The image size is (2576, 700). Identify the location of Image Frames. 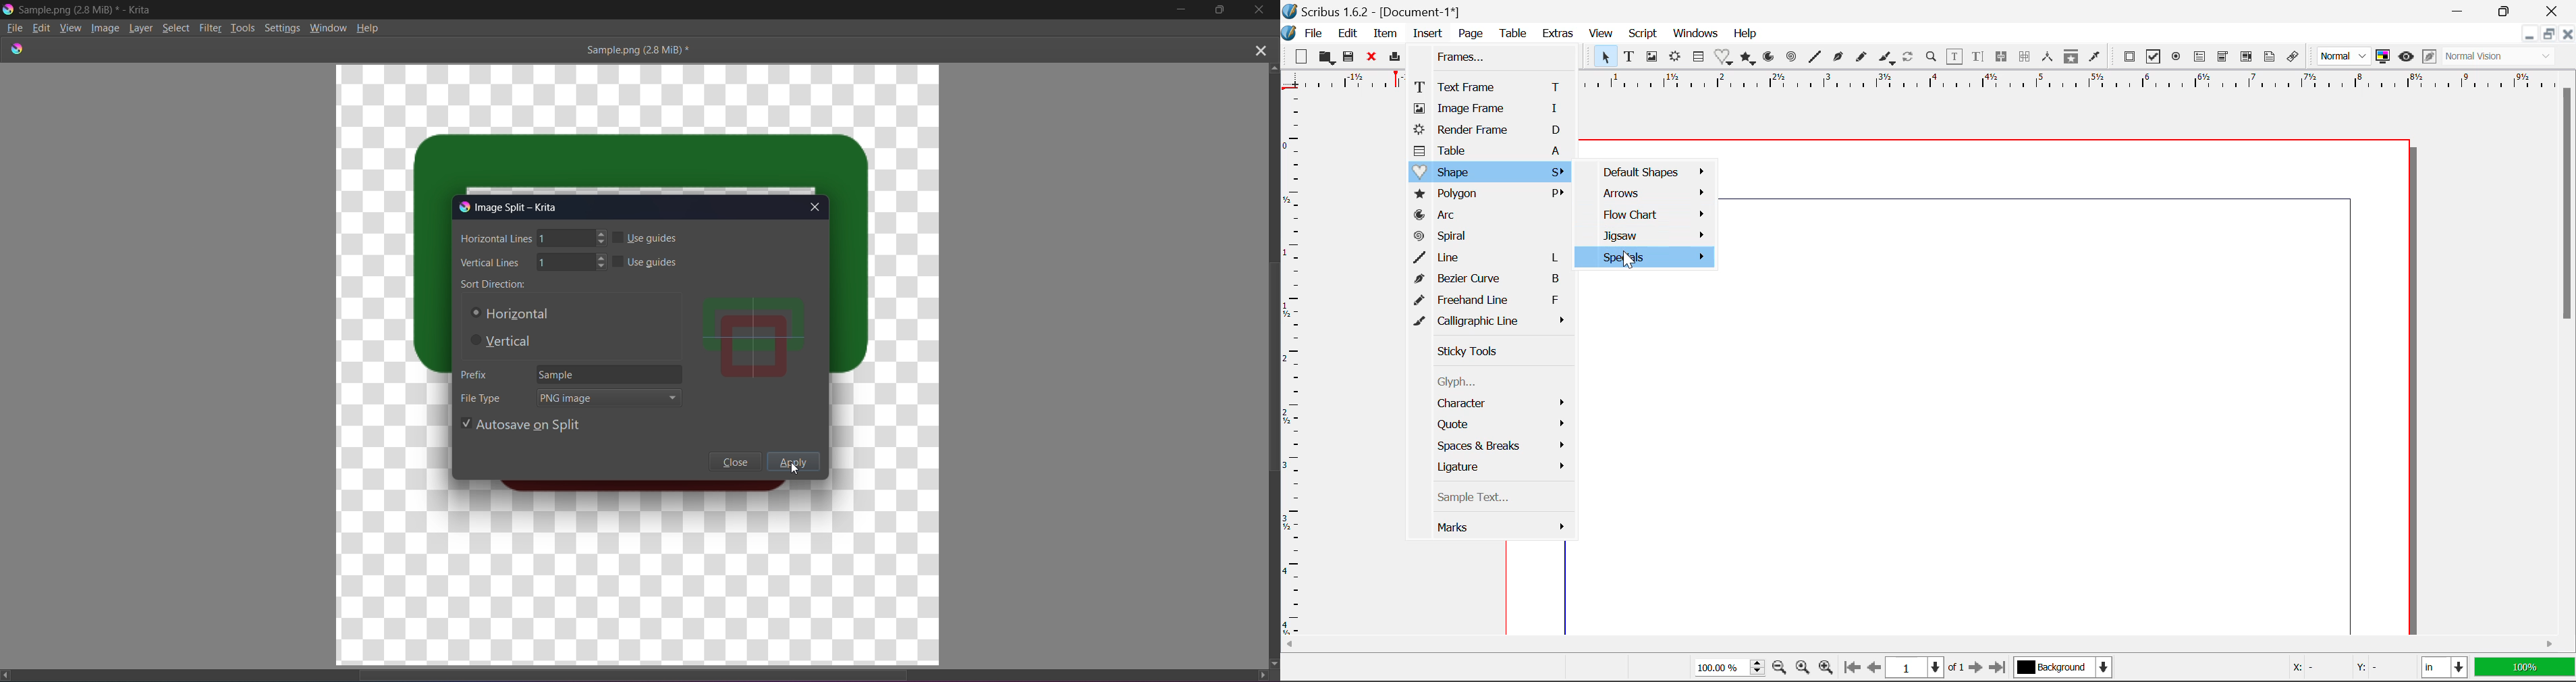
(1651, 57).